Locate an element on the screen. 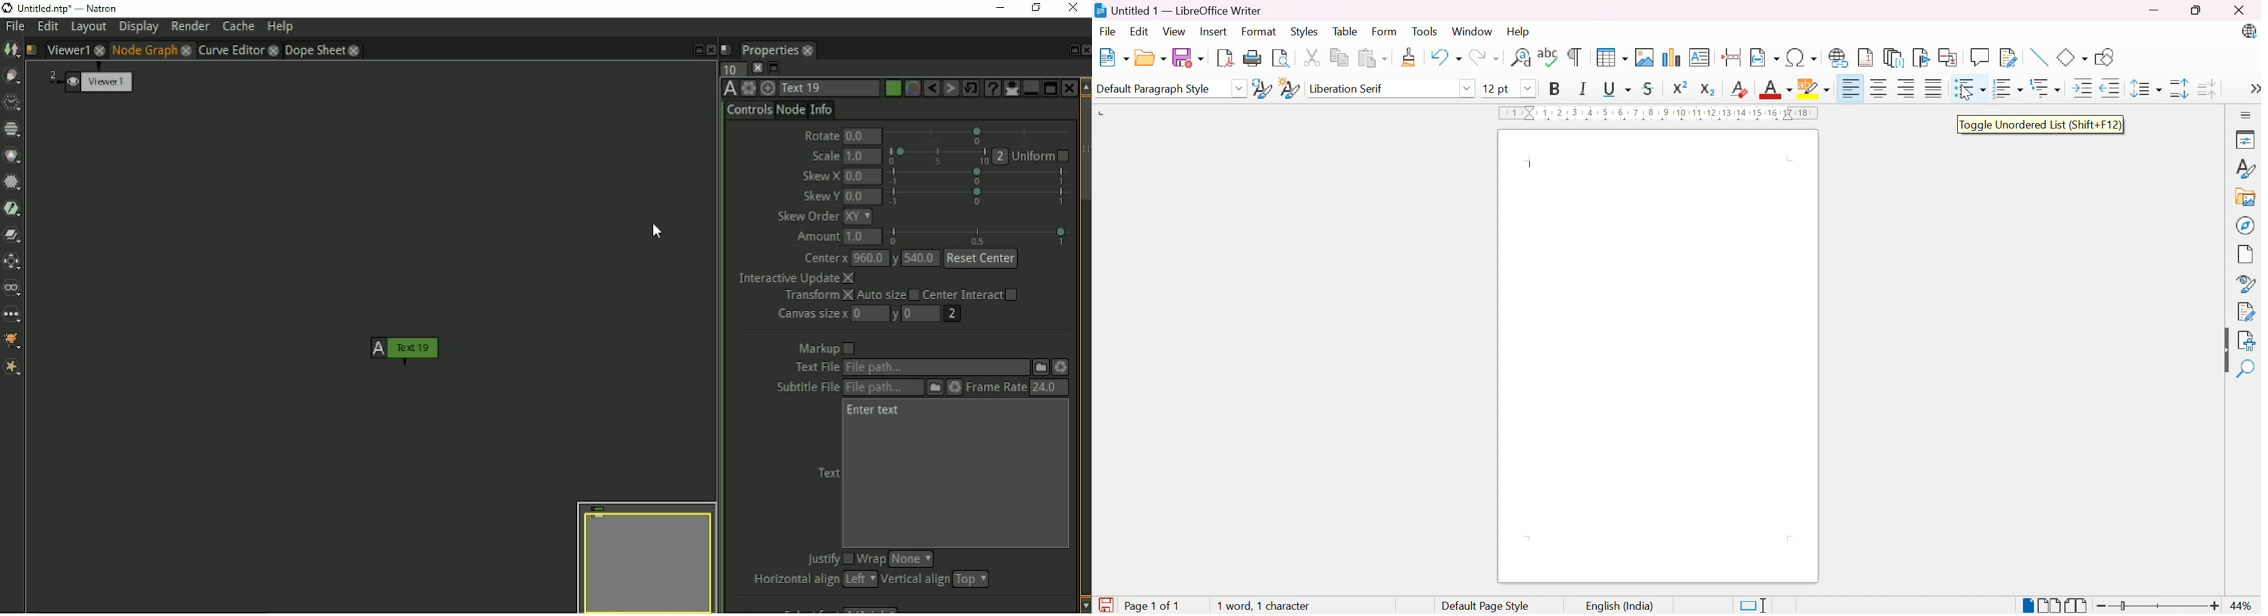 The height and width of the screenshot is (616, 2268). Minimize/maximize all panels is located at coordinates (774, 68).